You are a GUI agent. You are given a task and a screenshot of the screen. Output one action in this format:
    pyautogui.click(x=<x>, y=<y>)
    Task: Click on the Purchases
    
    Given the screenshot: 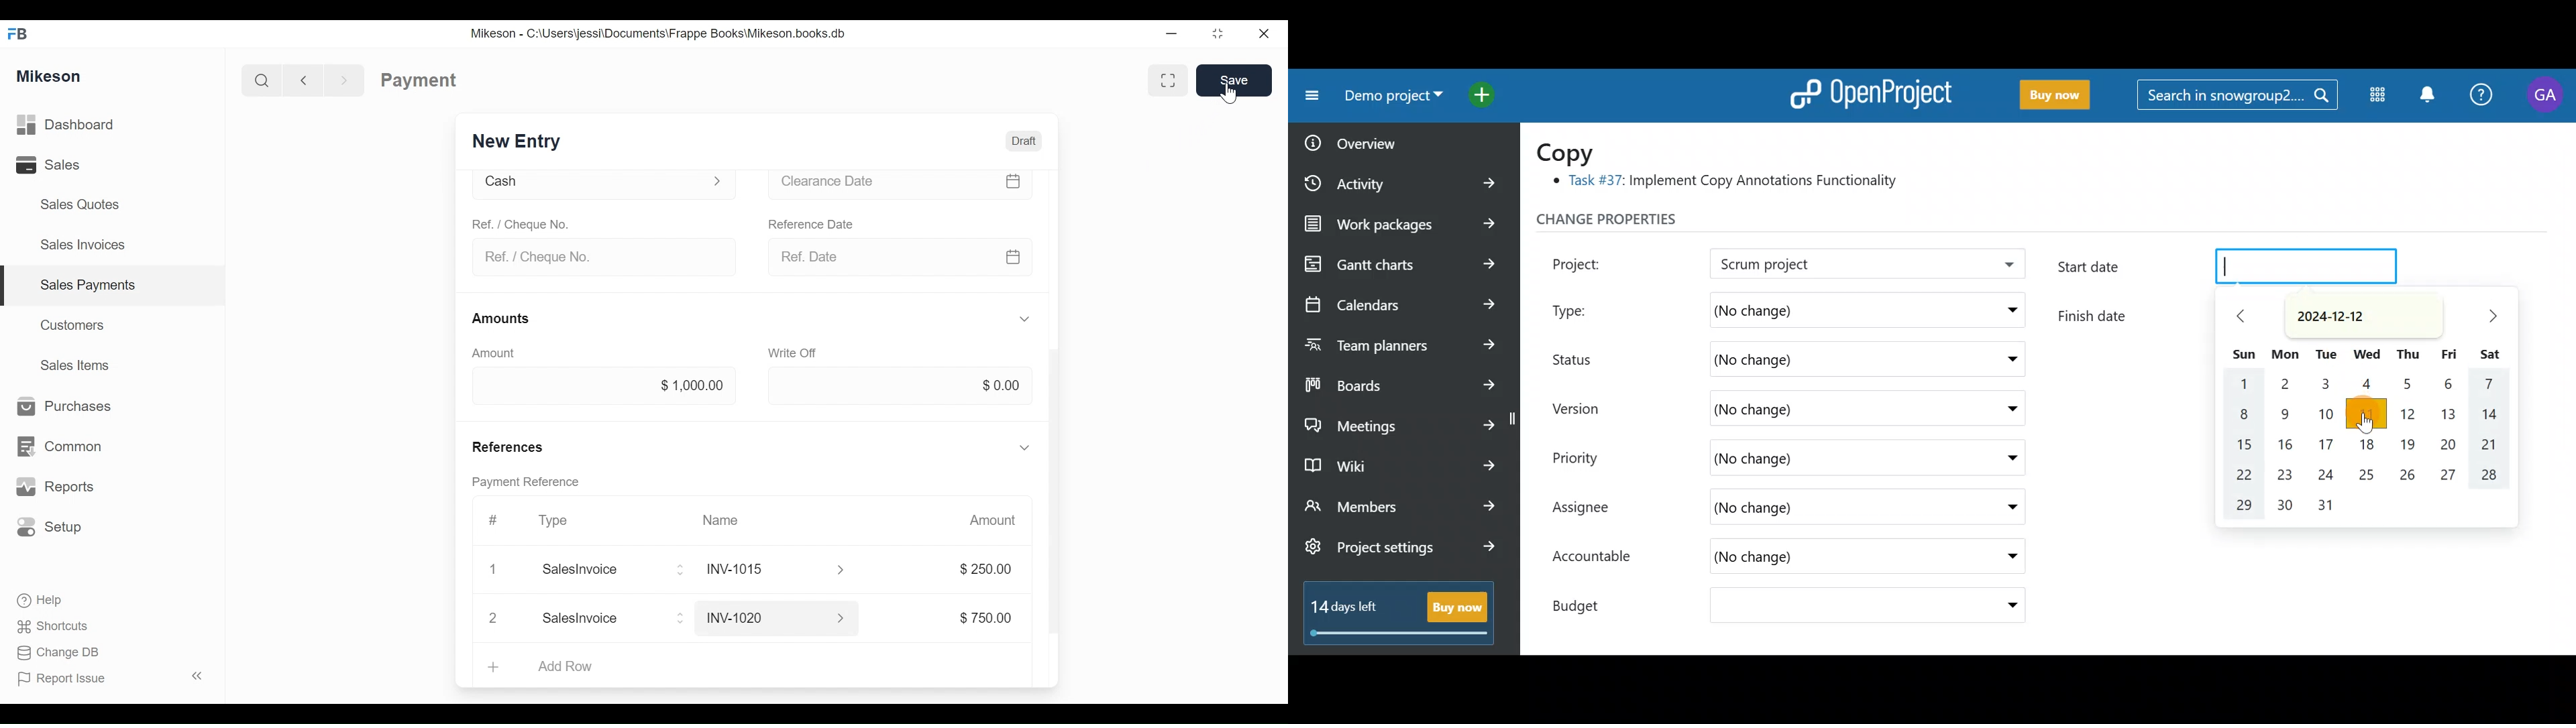 What is the action you would take?
    pyautogui.click(x=64, y=406)
    